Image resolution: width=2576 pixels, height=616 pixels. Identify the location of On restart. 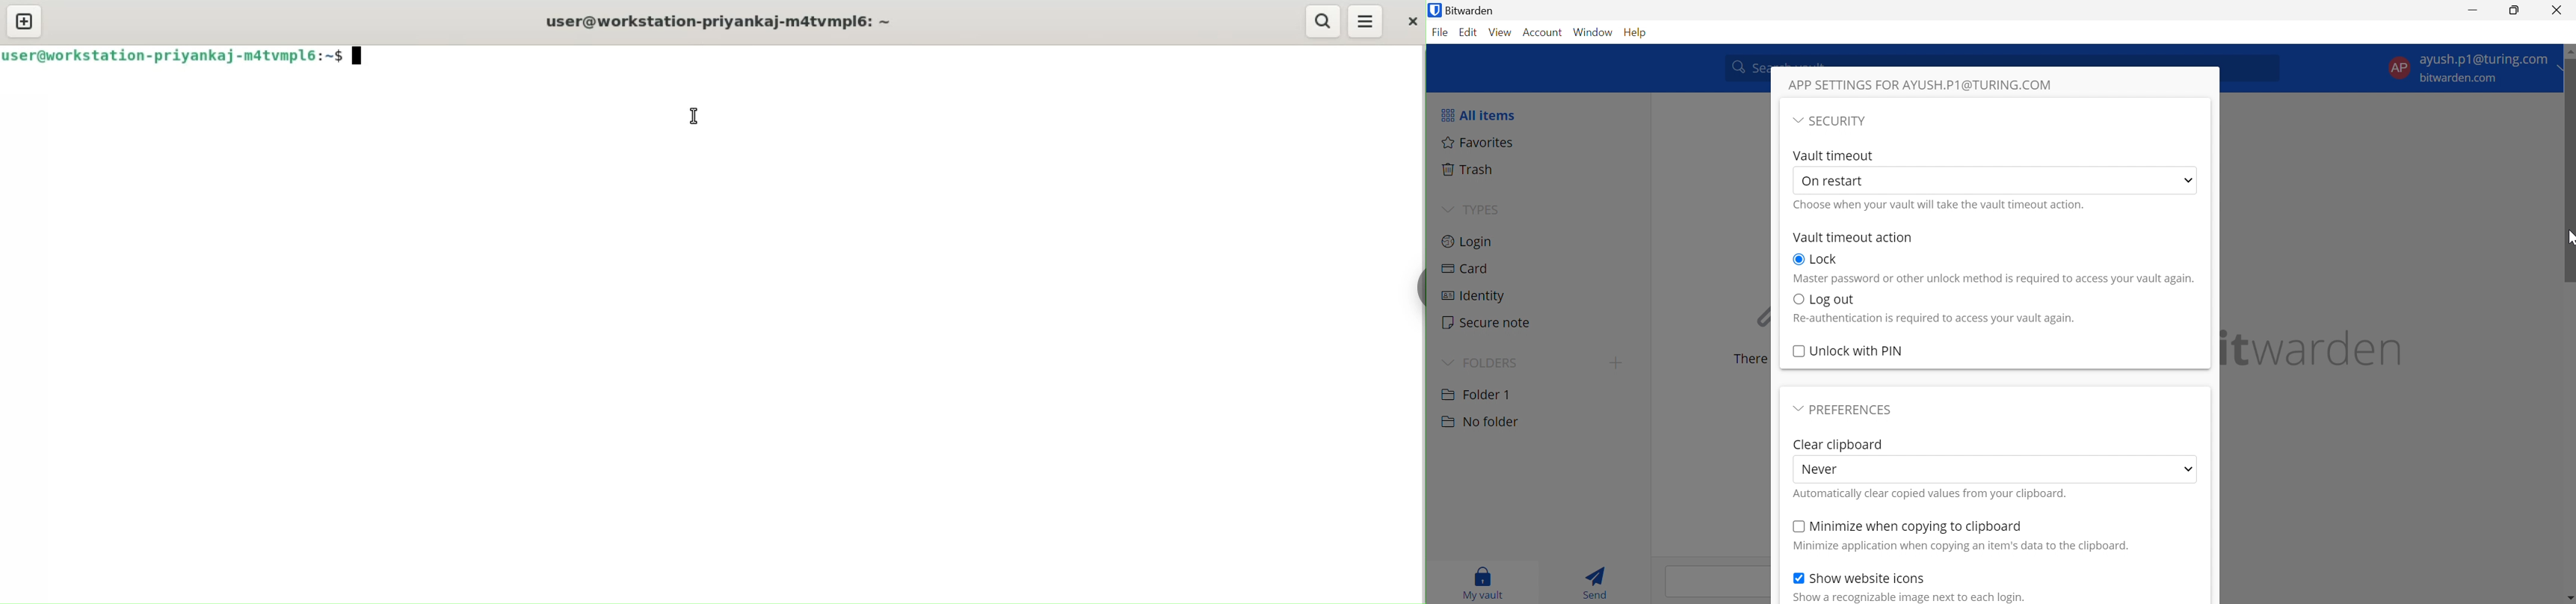
(1836, 180).